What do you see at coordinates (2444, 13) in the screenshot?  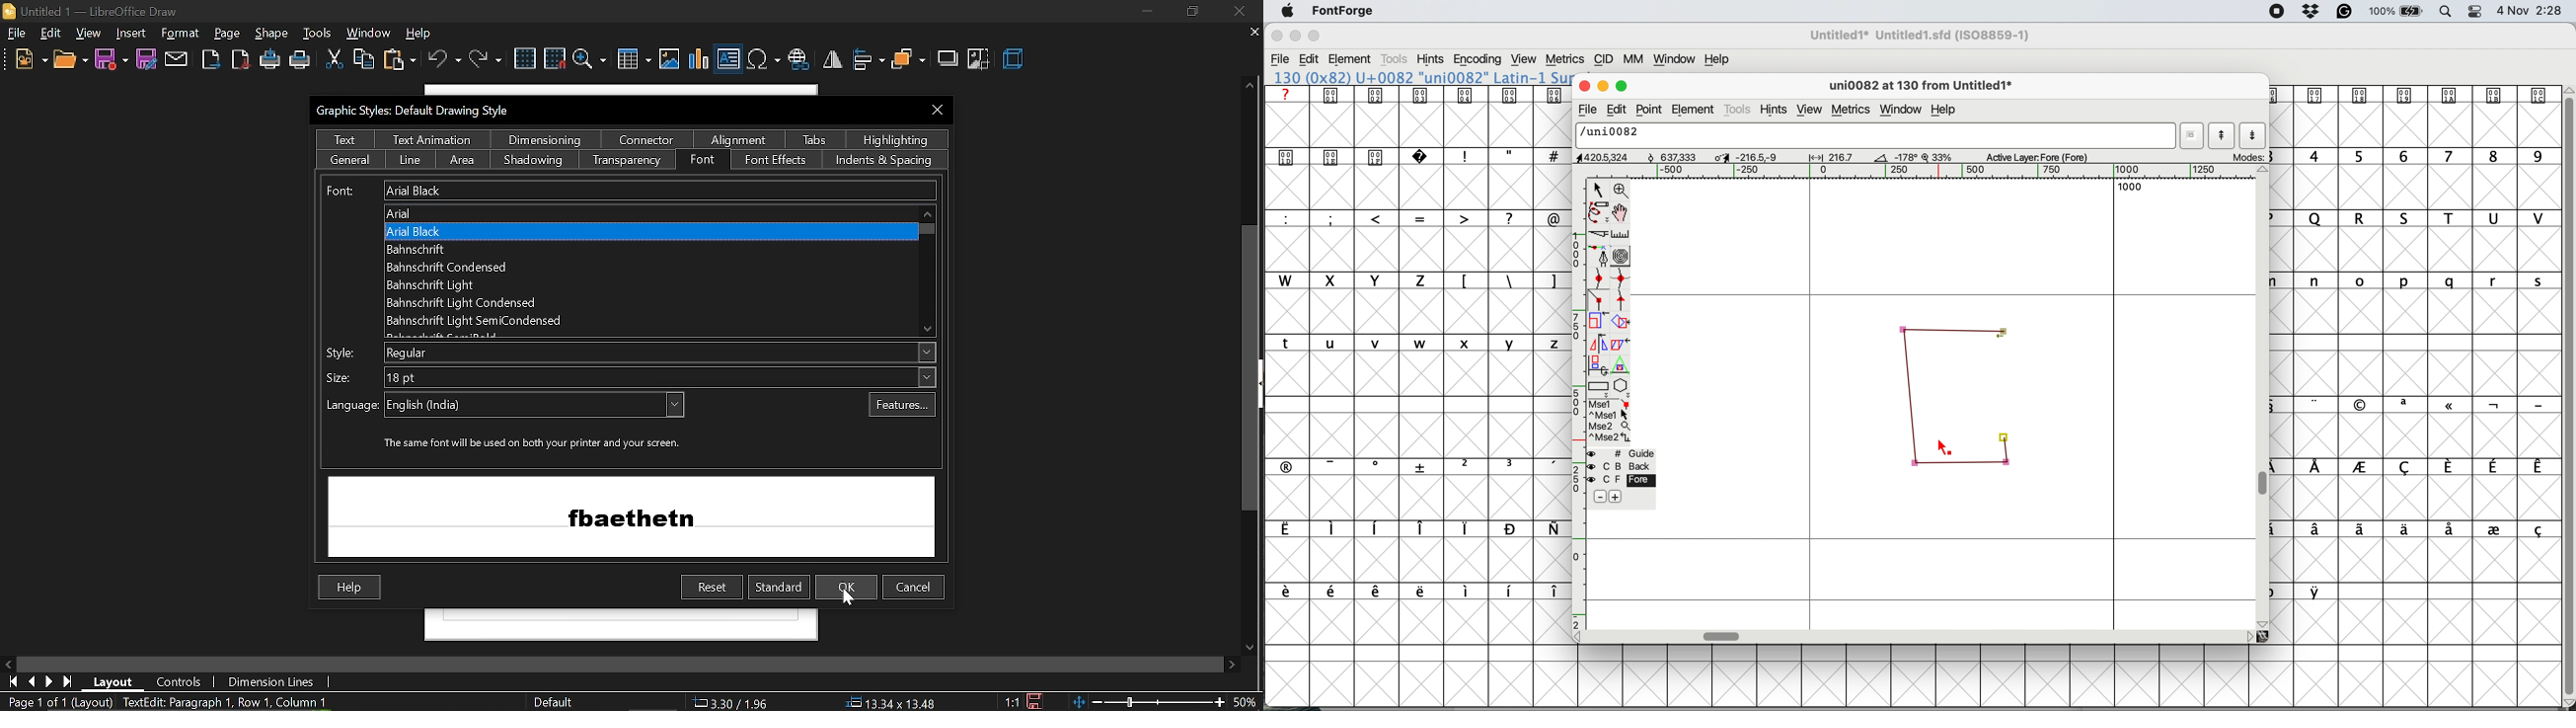 I see `spotlight search` at bounding box center [2444, 13].